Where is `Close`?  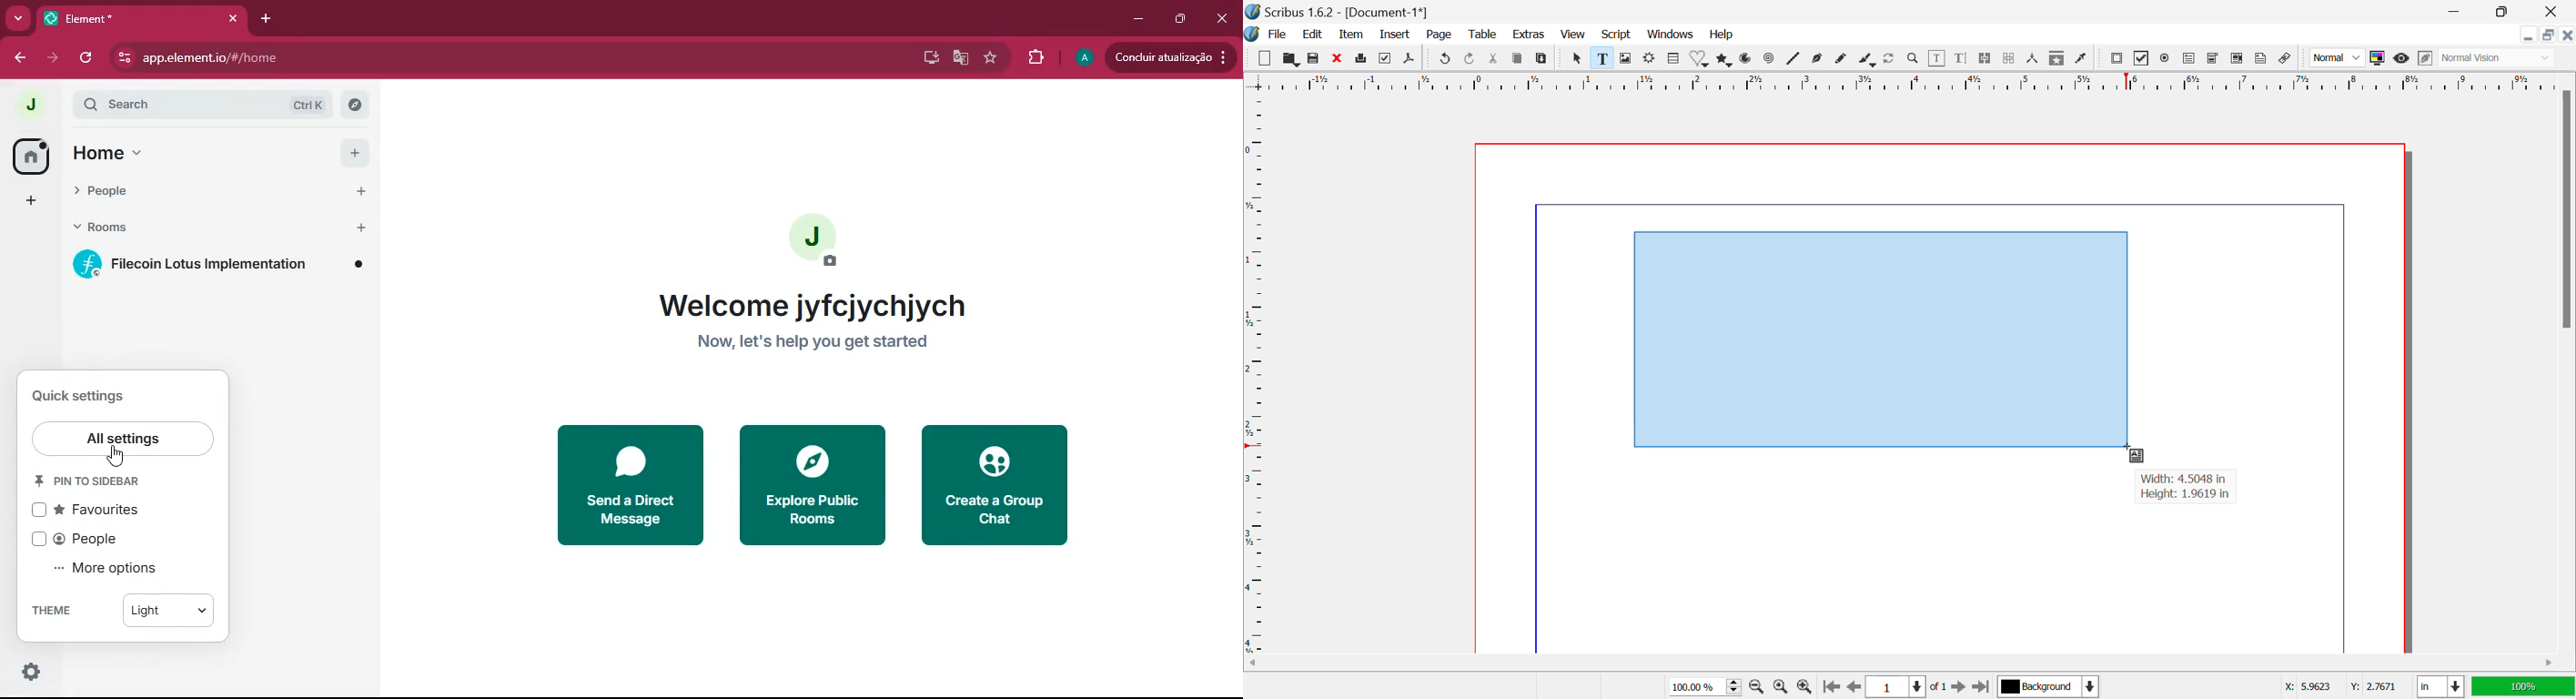 Close is located at coordinates (2552, 11).